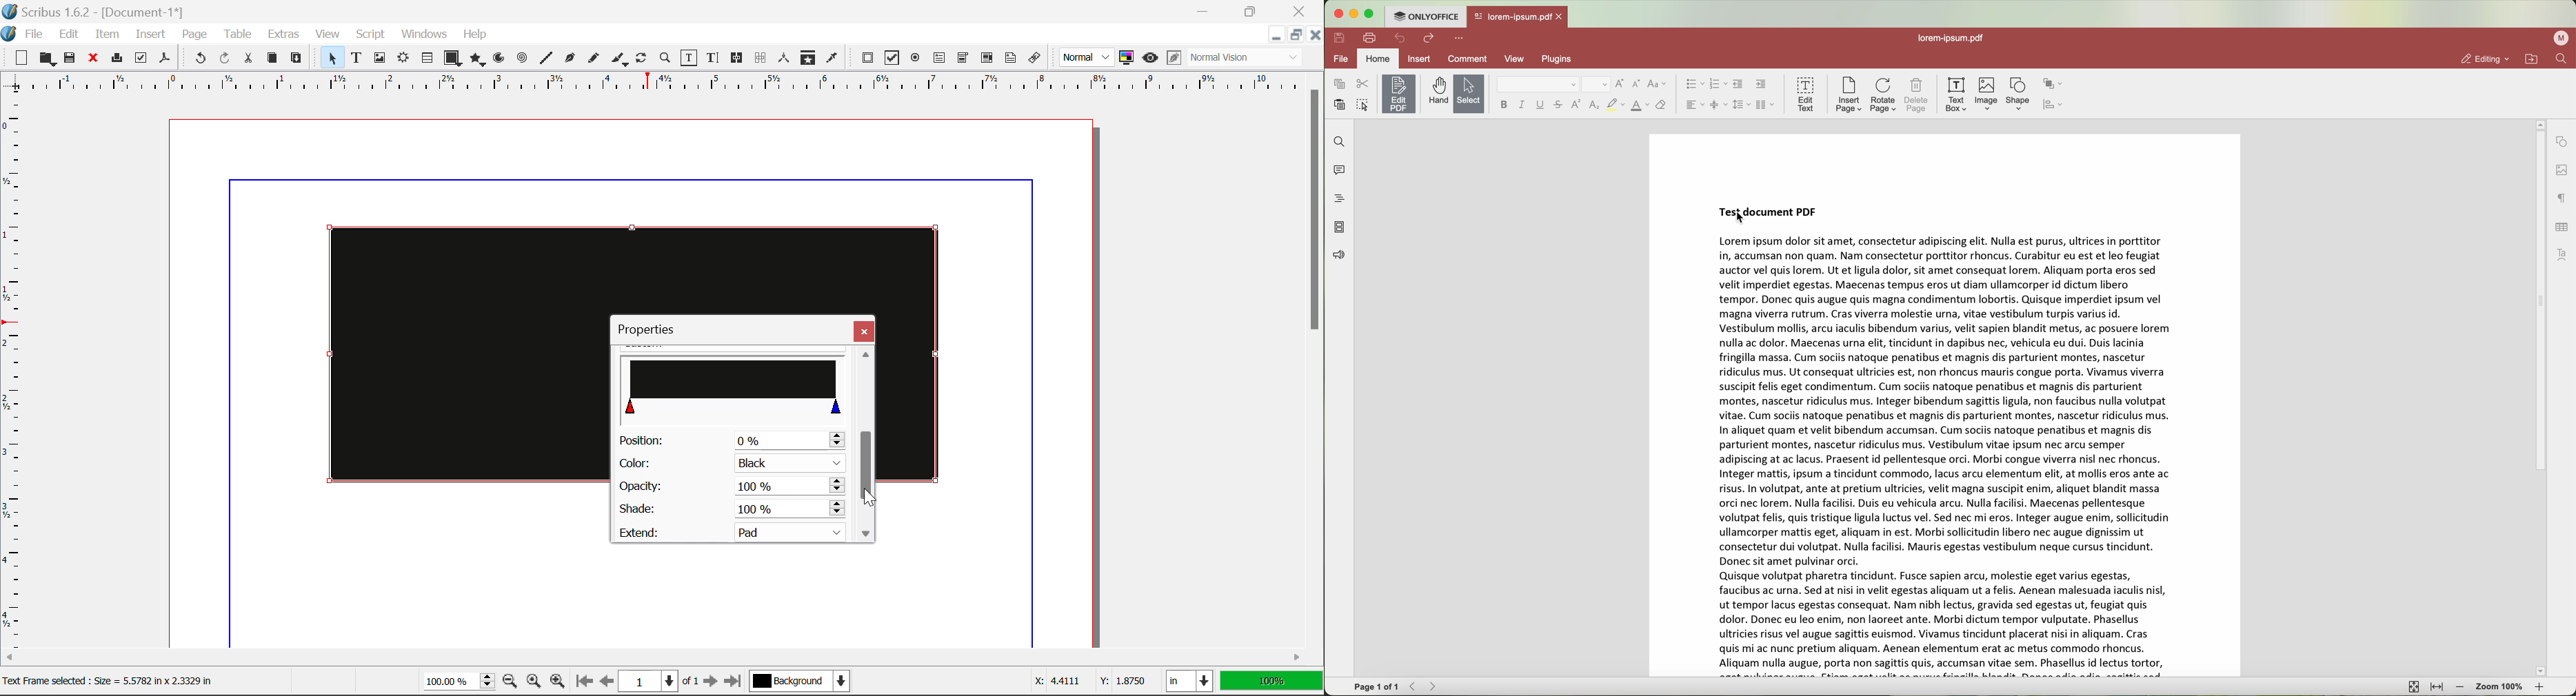 This screenshot has height=700, width=2576. What do you see at coordinates (2484, 59) in the screenshot?
I see `editing` at bounding box center [2484, 59].